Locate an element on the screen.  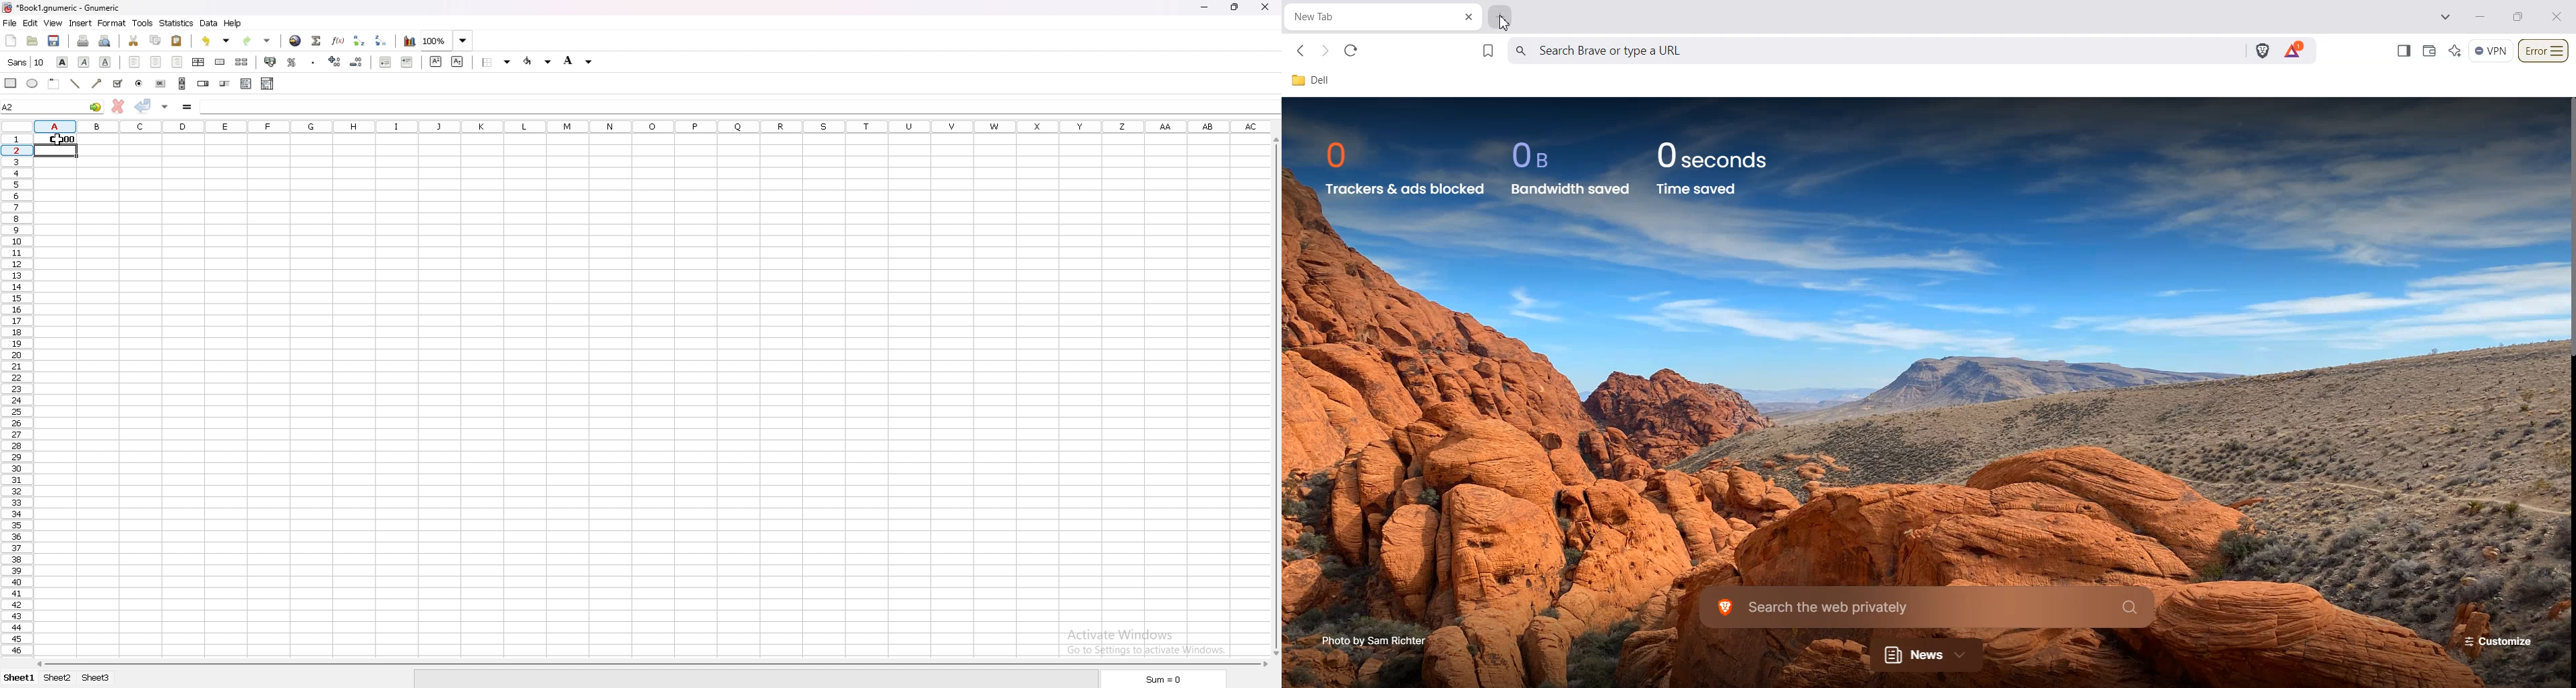
button is located at coordinates (160, 84).